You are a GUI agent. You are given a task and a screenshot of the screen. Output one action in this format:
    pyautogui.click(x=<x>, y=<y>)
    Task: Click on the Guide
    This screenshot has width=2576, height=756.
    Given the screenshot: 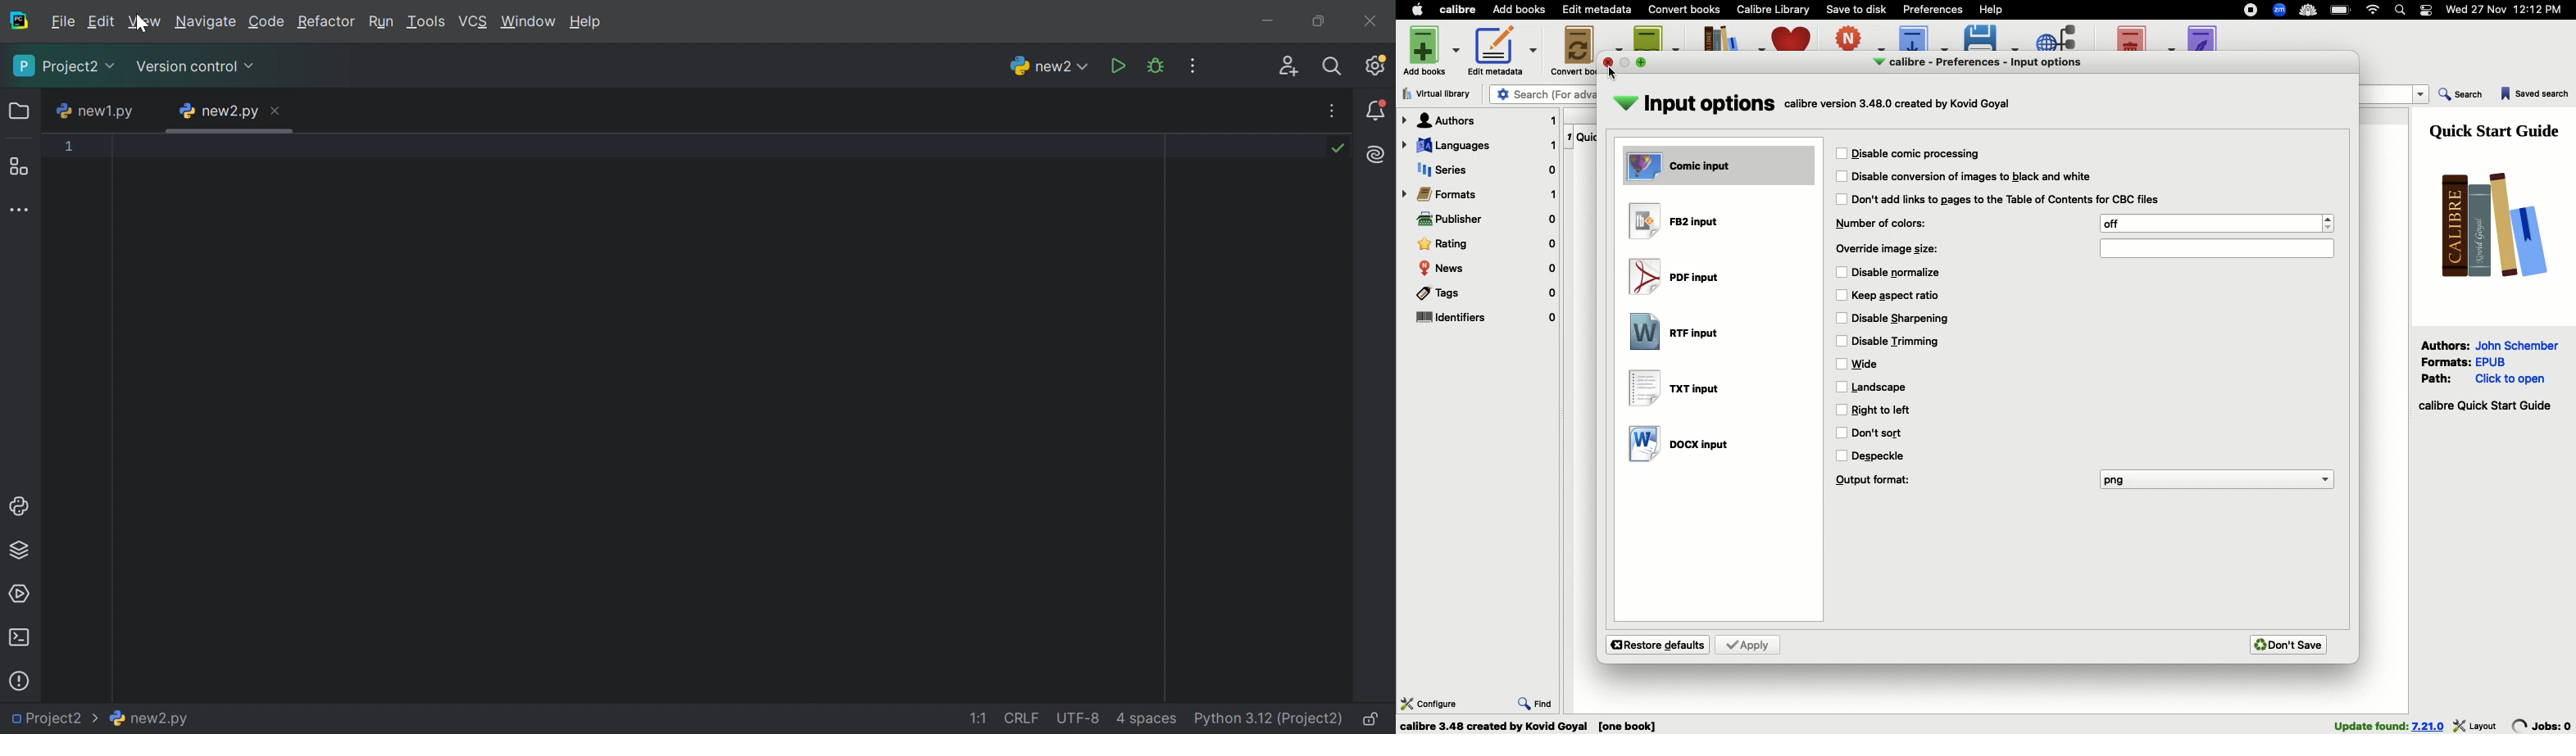 What is the action you would take?
    pyautogui.click(x=2498, y=129)
    